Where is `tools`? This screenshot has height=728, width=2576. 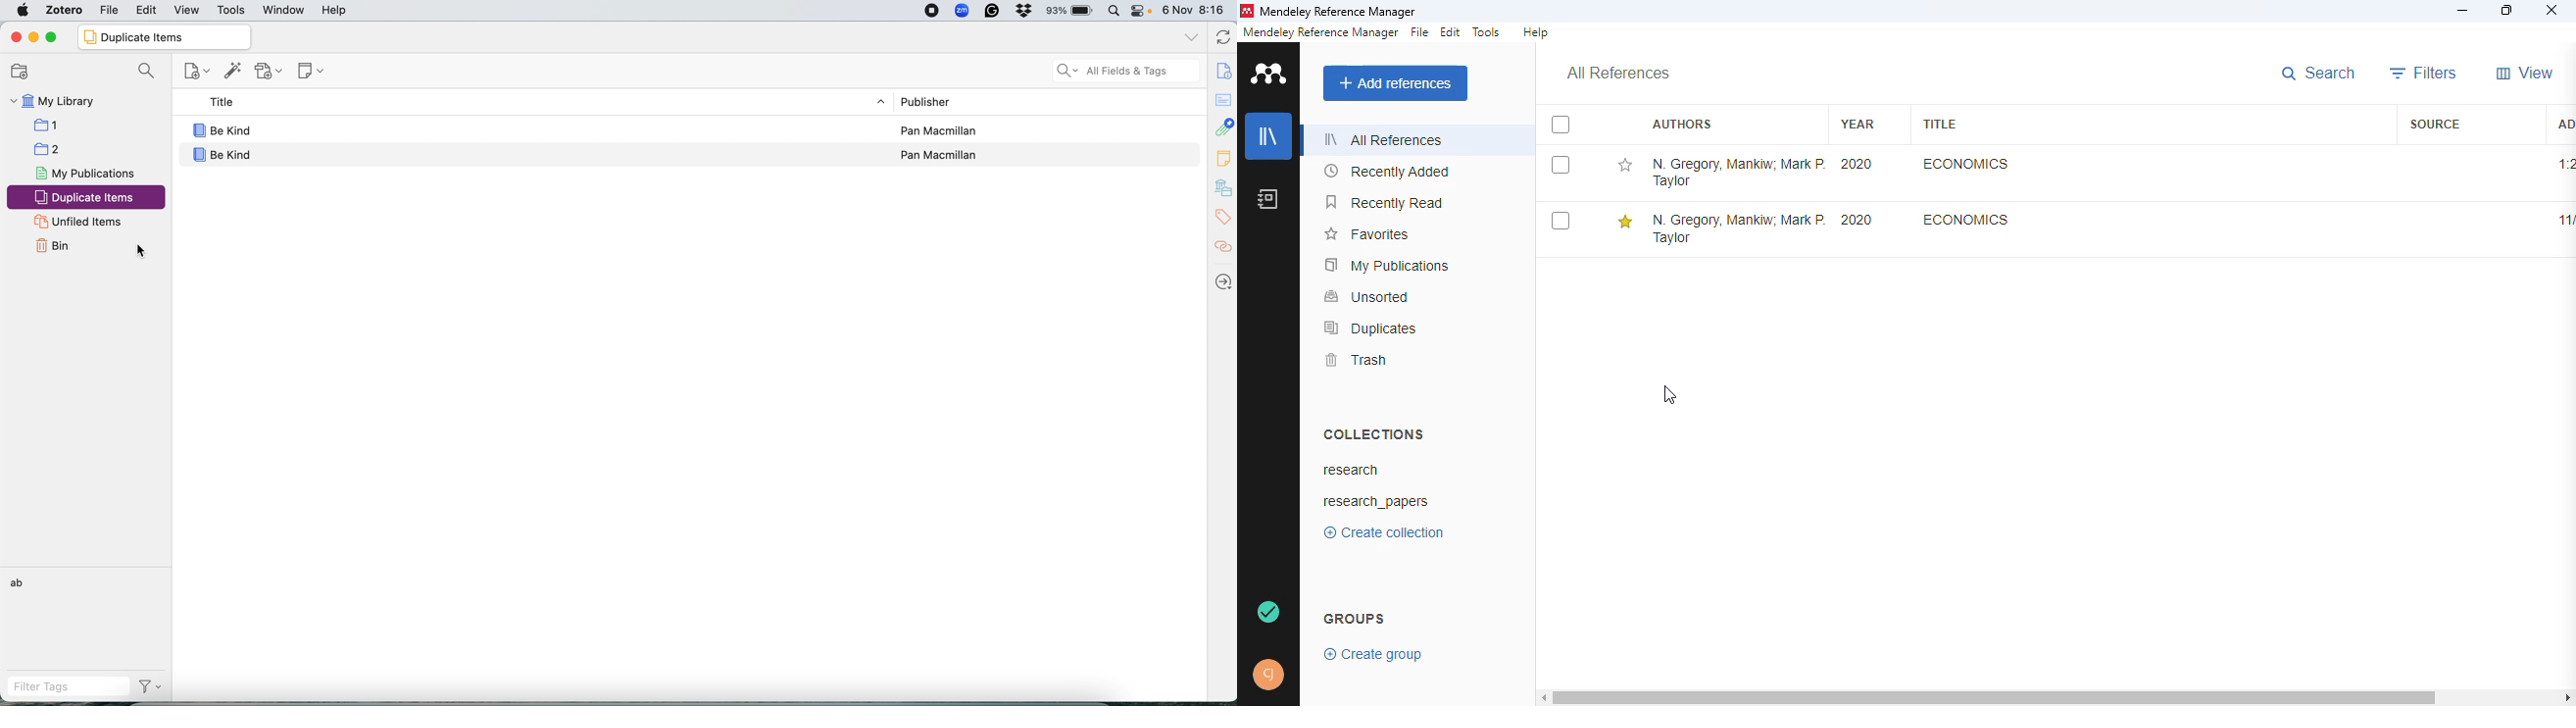 tools is located at coordinates (232, 9).